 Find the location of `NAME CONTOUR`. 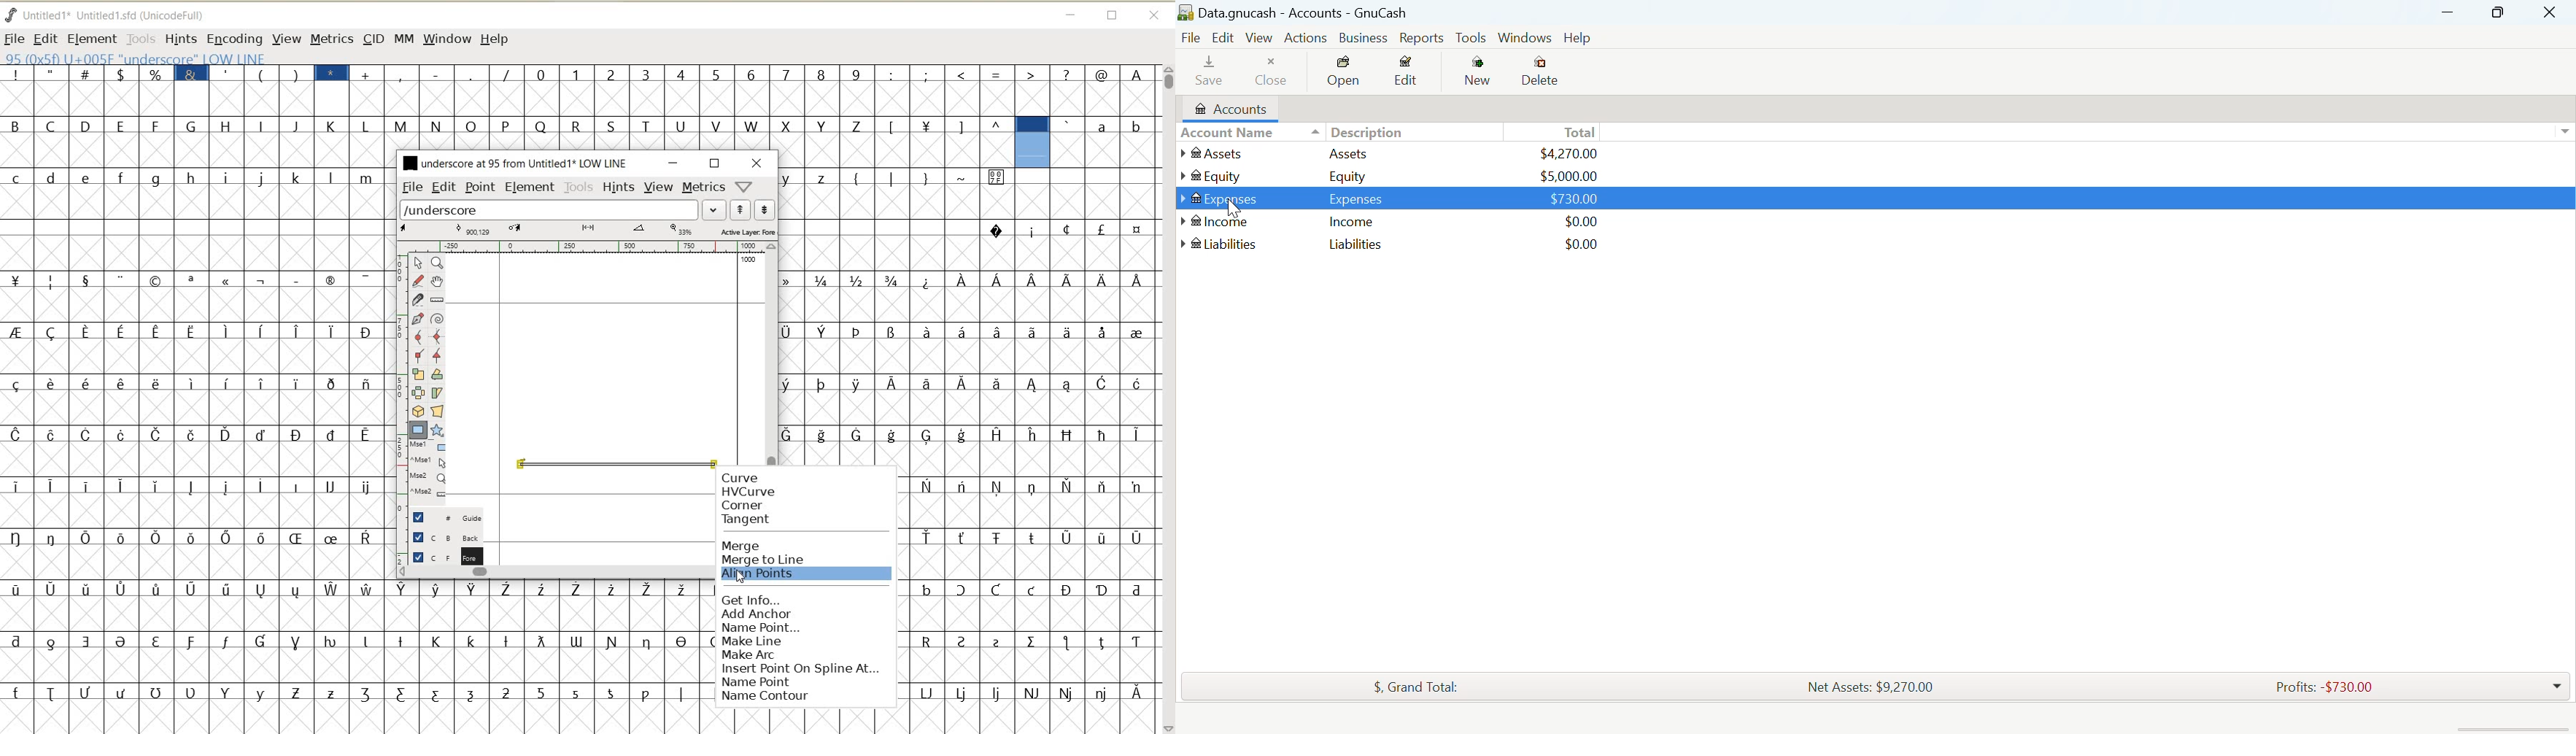

NAME CONTOUR is located at coordinates (764, 696).